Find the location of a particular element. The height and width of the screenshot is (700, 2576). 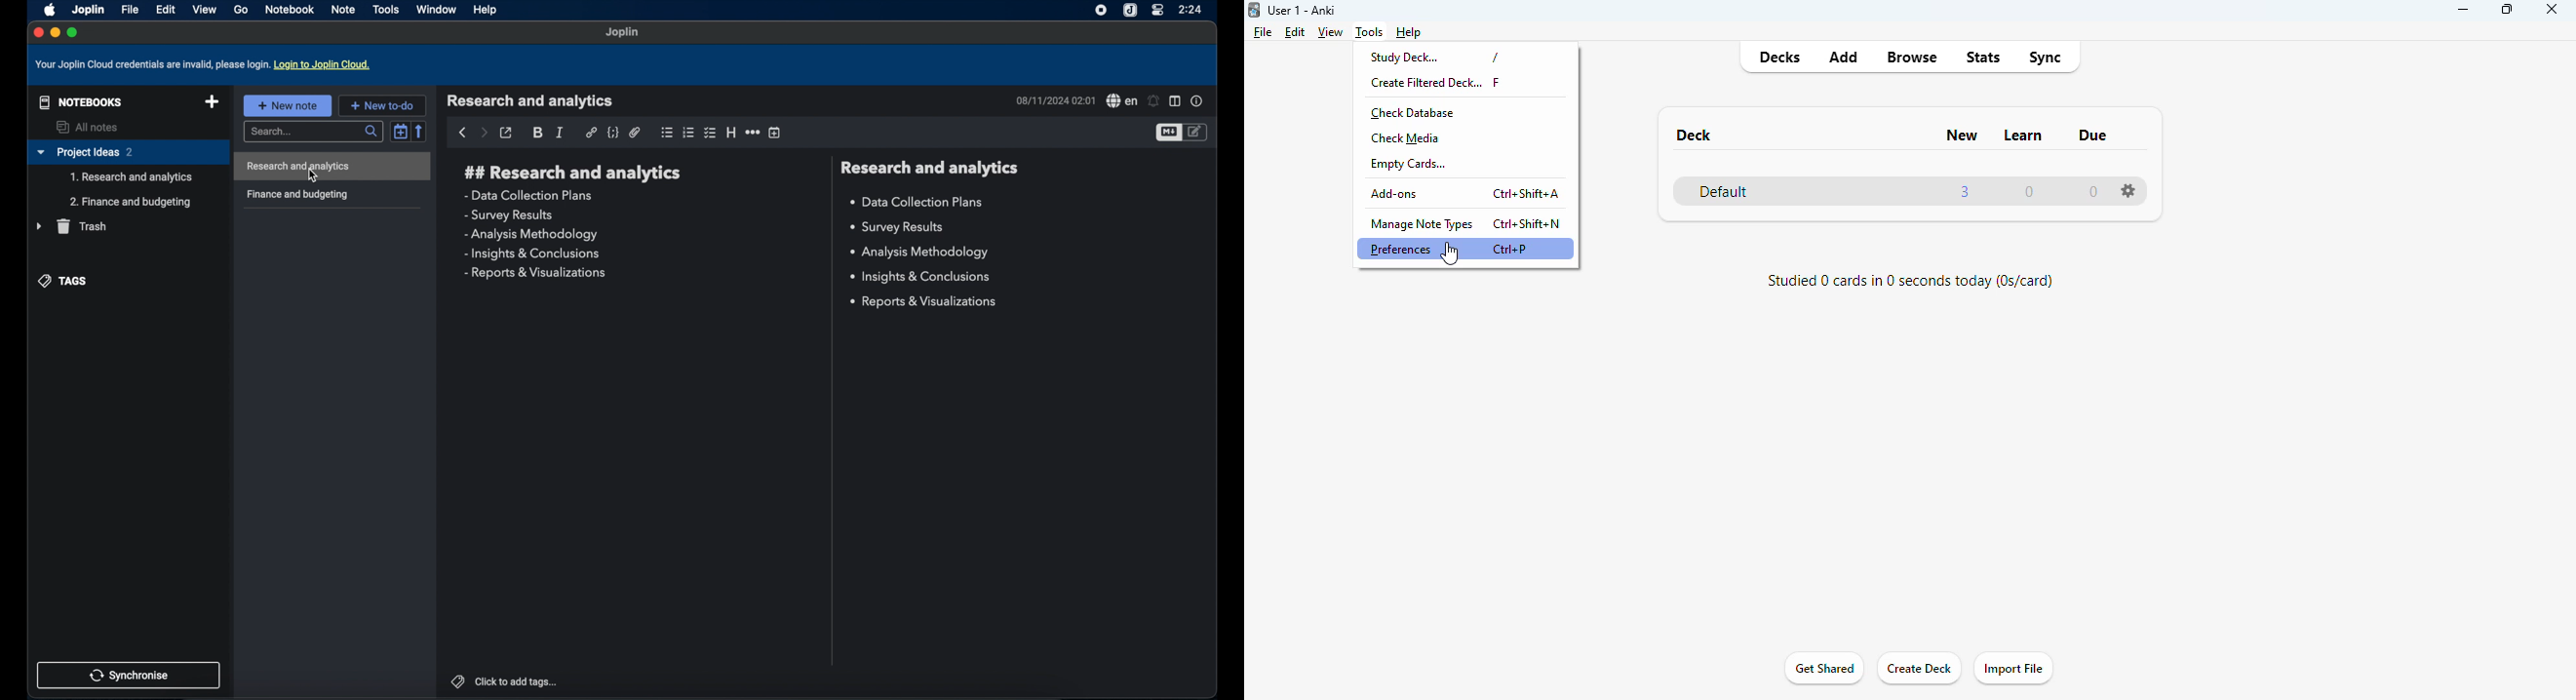

search bar is located at coordinates (312, 132).